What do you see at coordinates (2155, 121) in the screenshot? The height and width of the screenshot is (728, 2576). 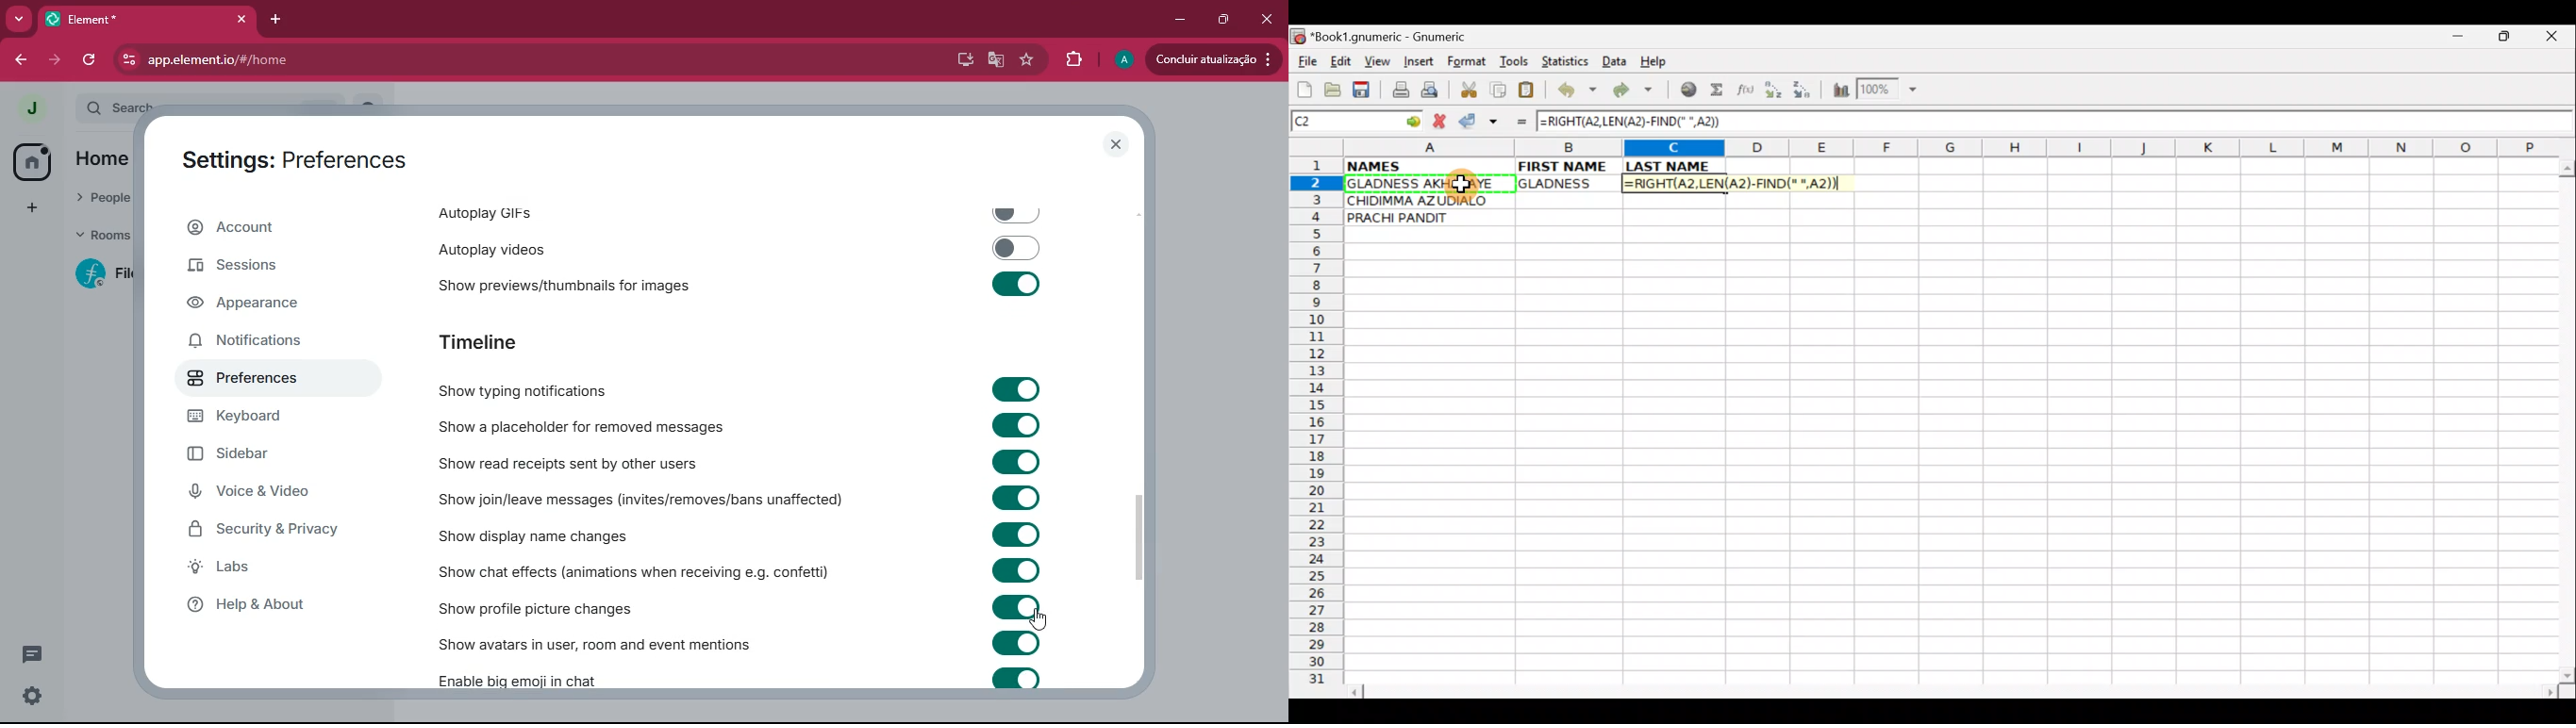 I see `Formula bar` at bounding box center [2155, 121].